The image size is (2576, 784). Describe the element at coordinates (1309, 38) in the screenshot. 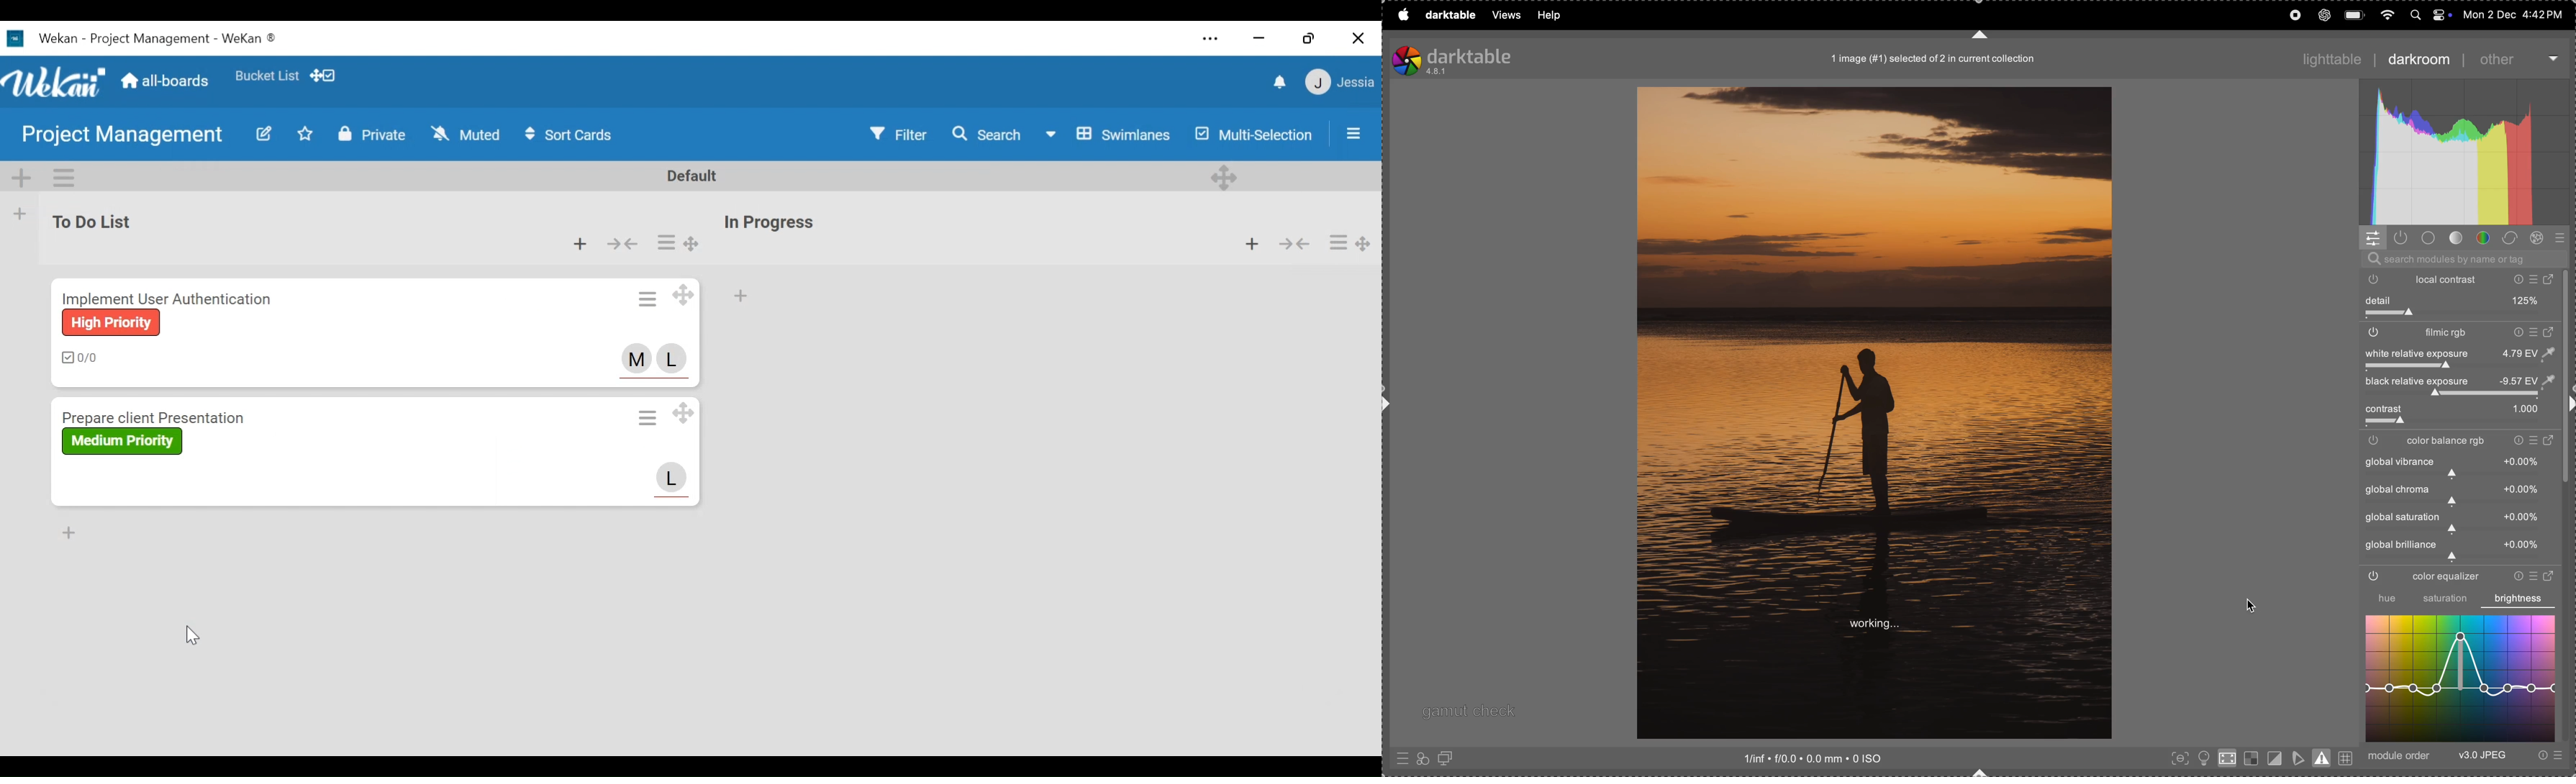

I see `Restore` at that location.